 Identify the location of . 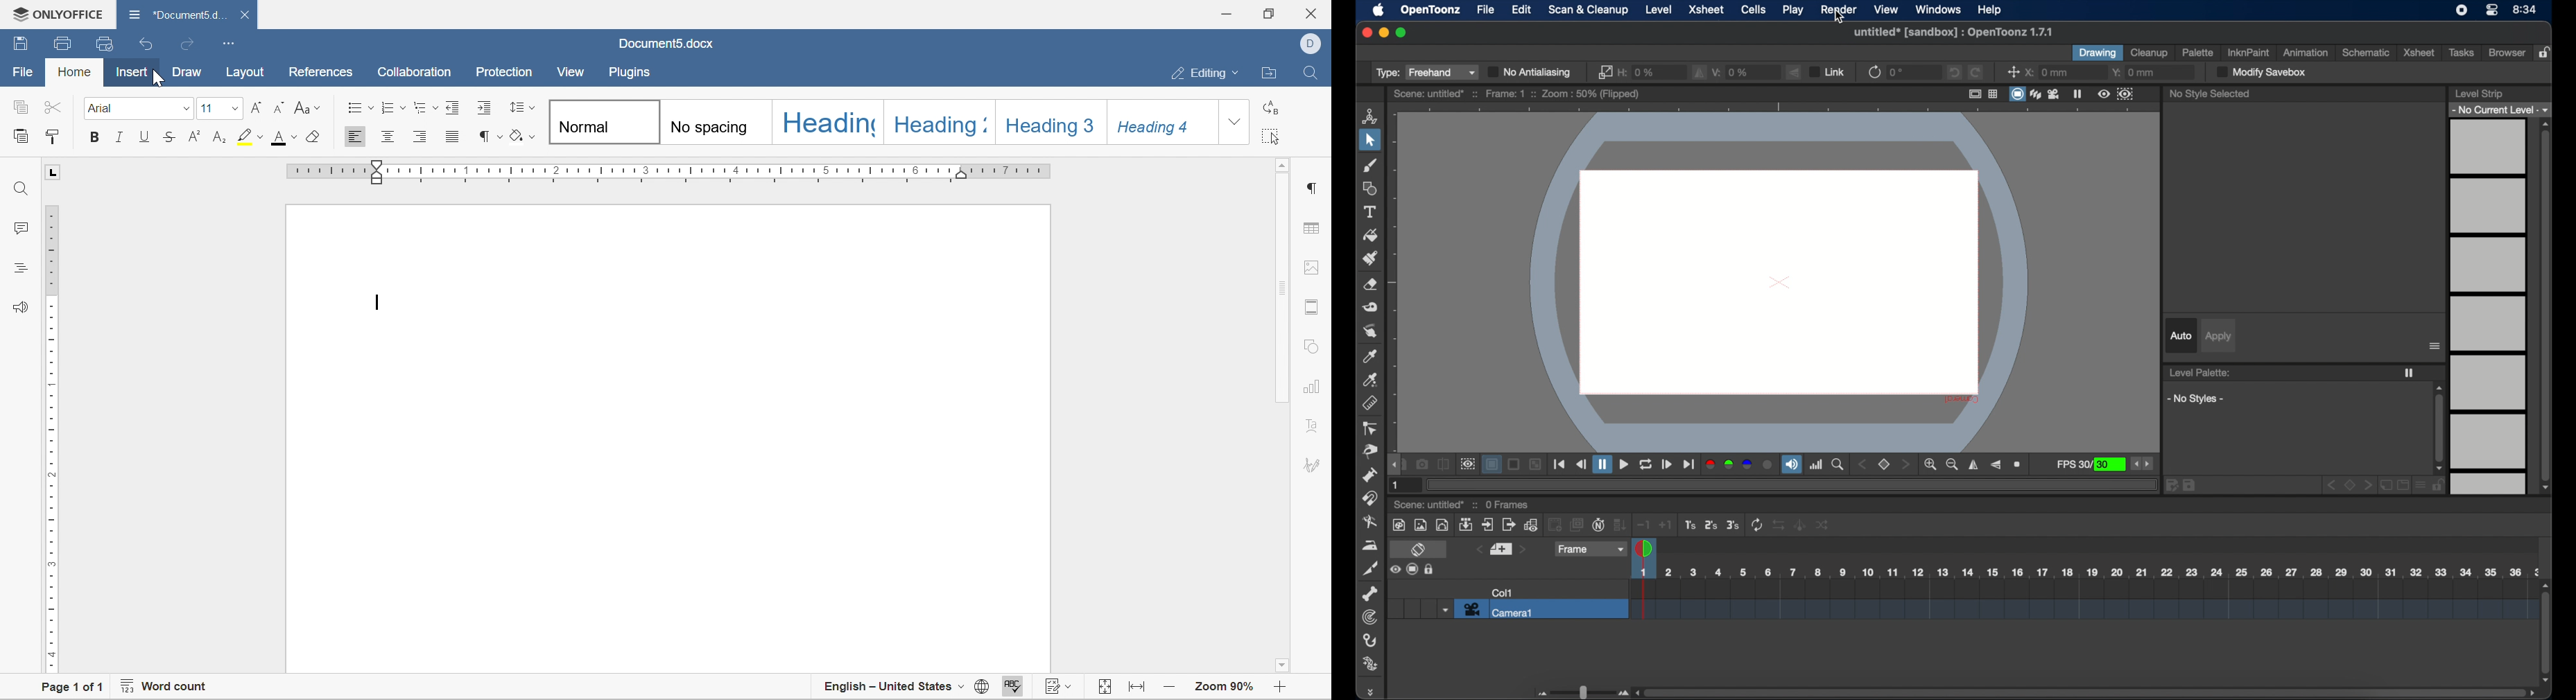
(1667, 467).